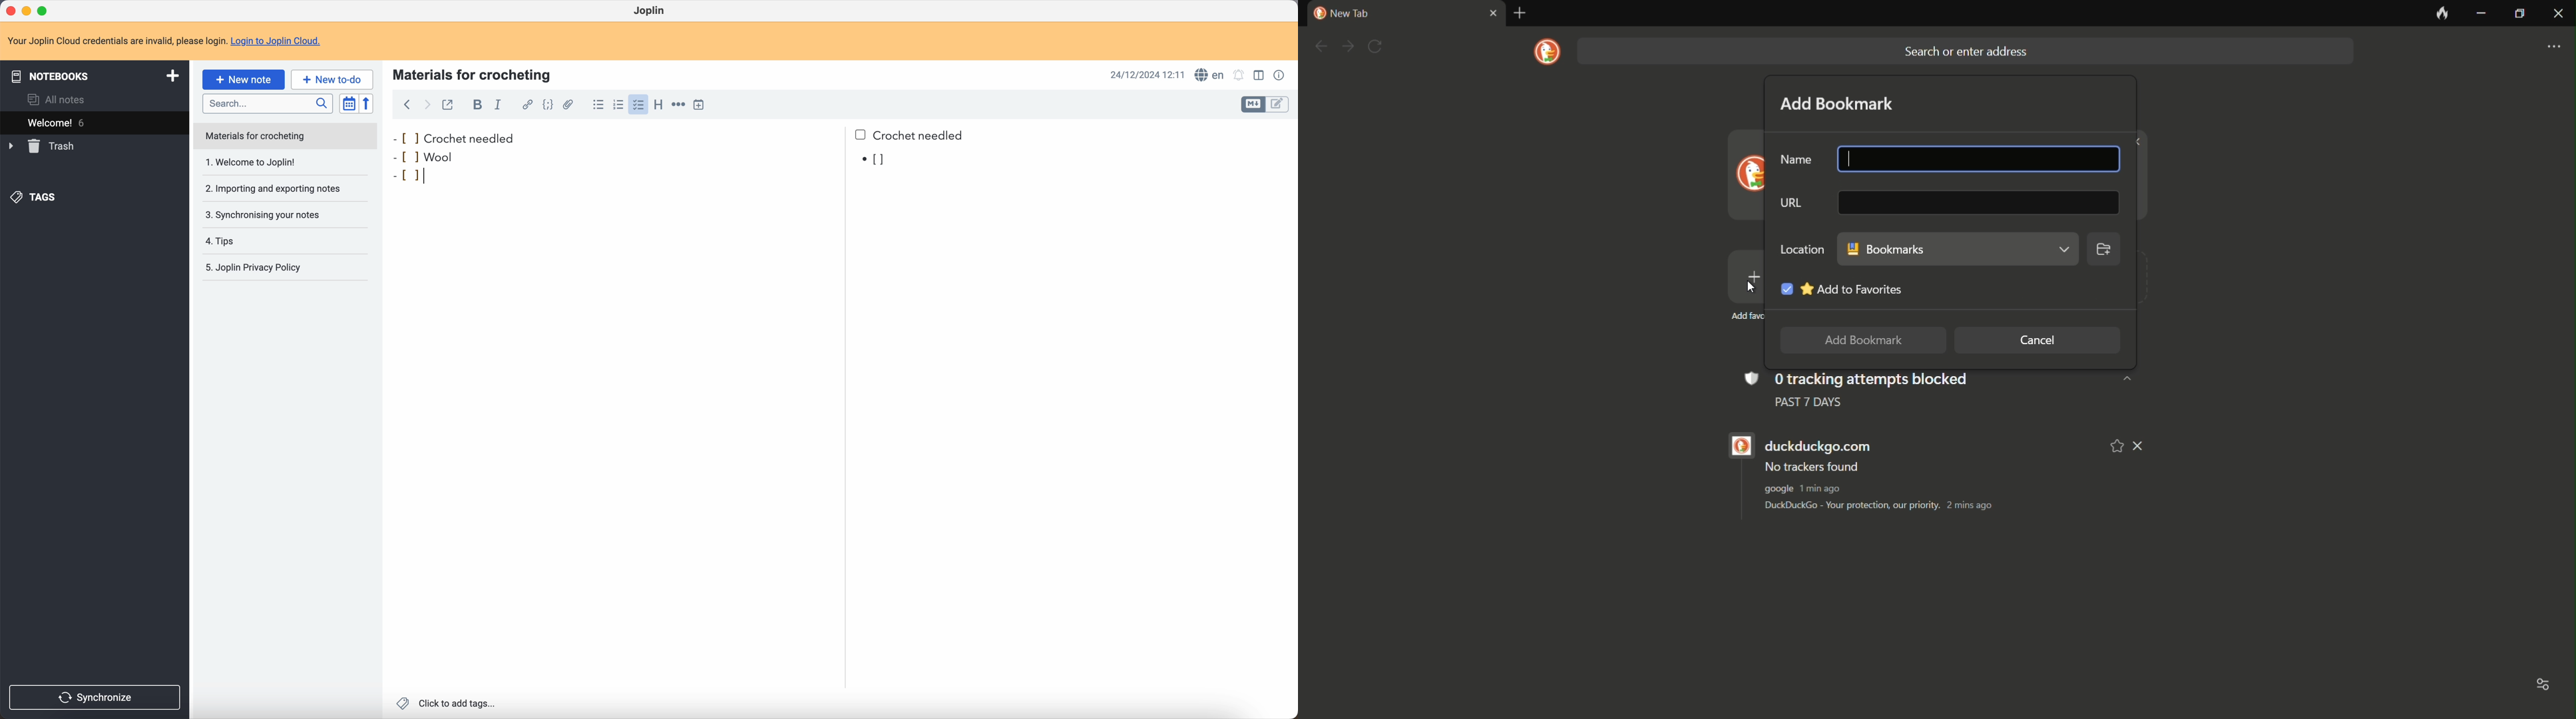  I want to click on note, so click(165, 41).